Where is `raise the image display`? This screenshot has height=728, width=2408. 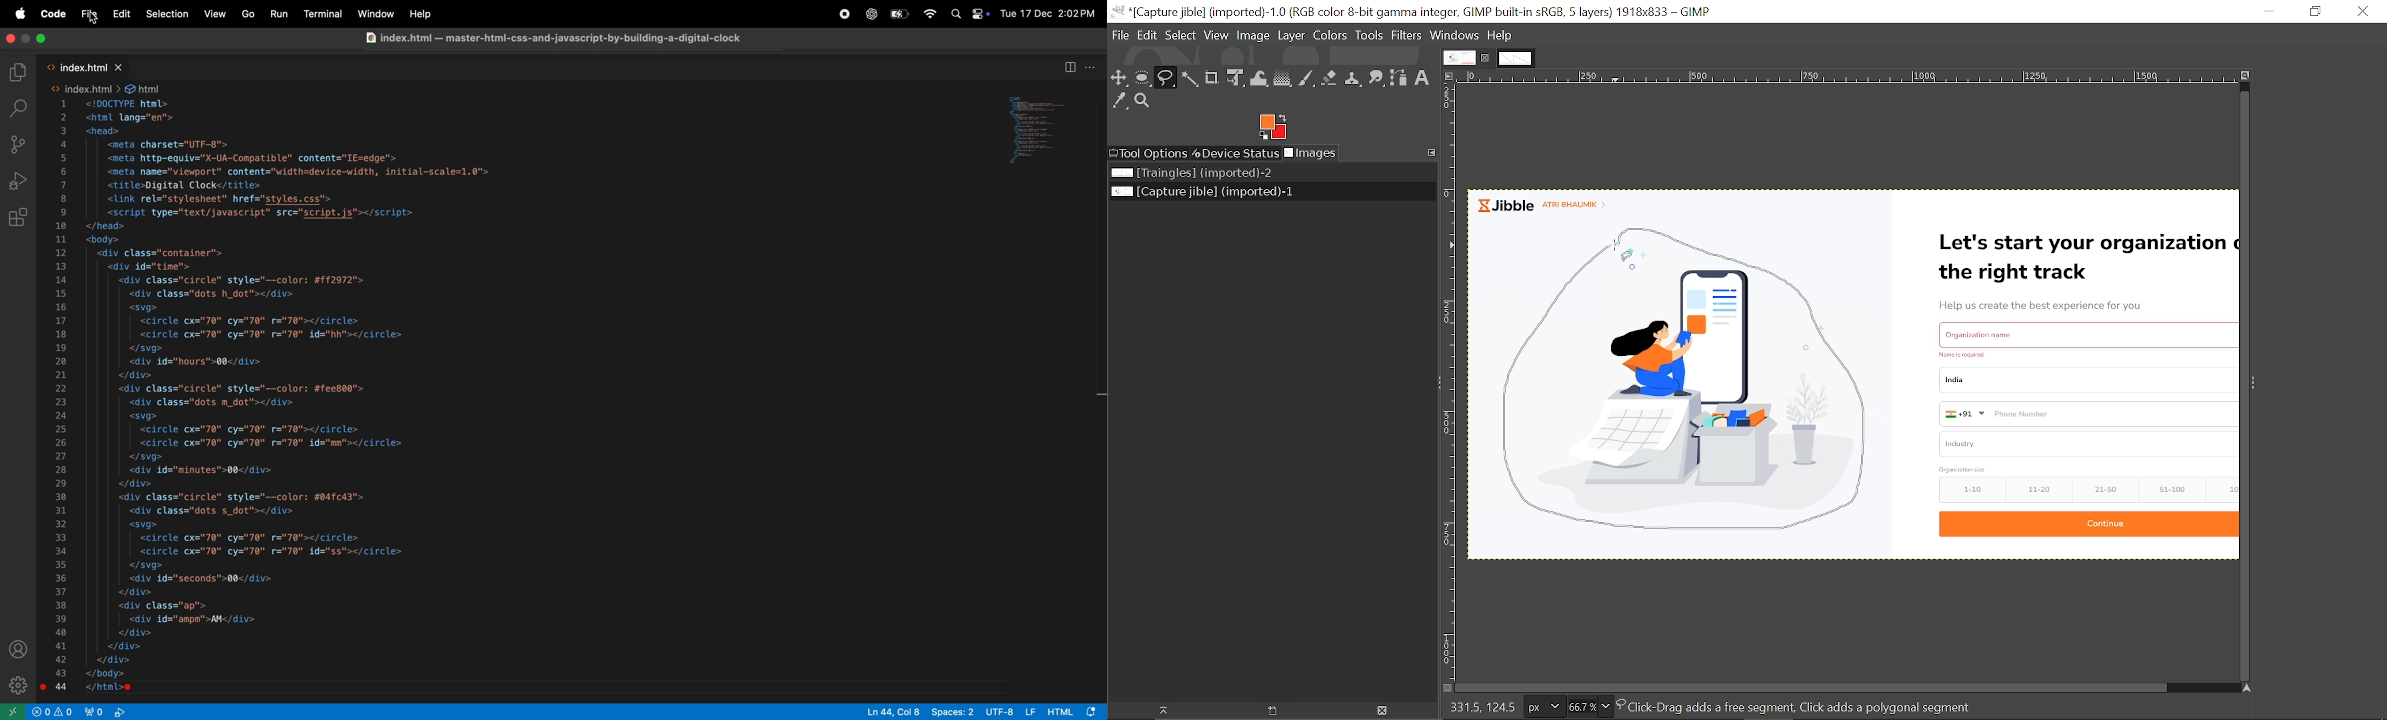
raise the image display is located at coordinates (1158, 710).